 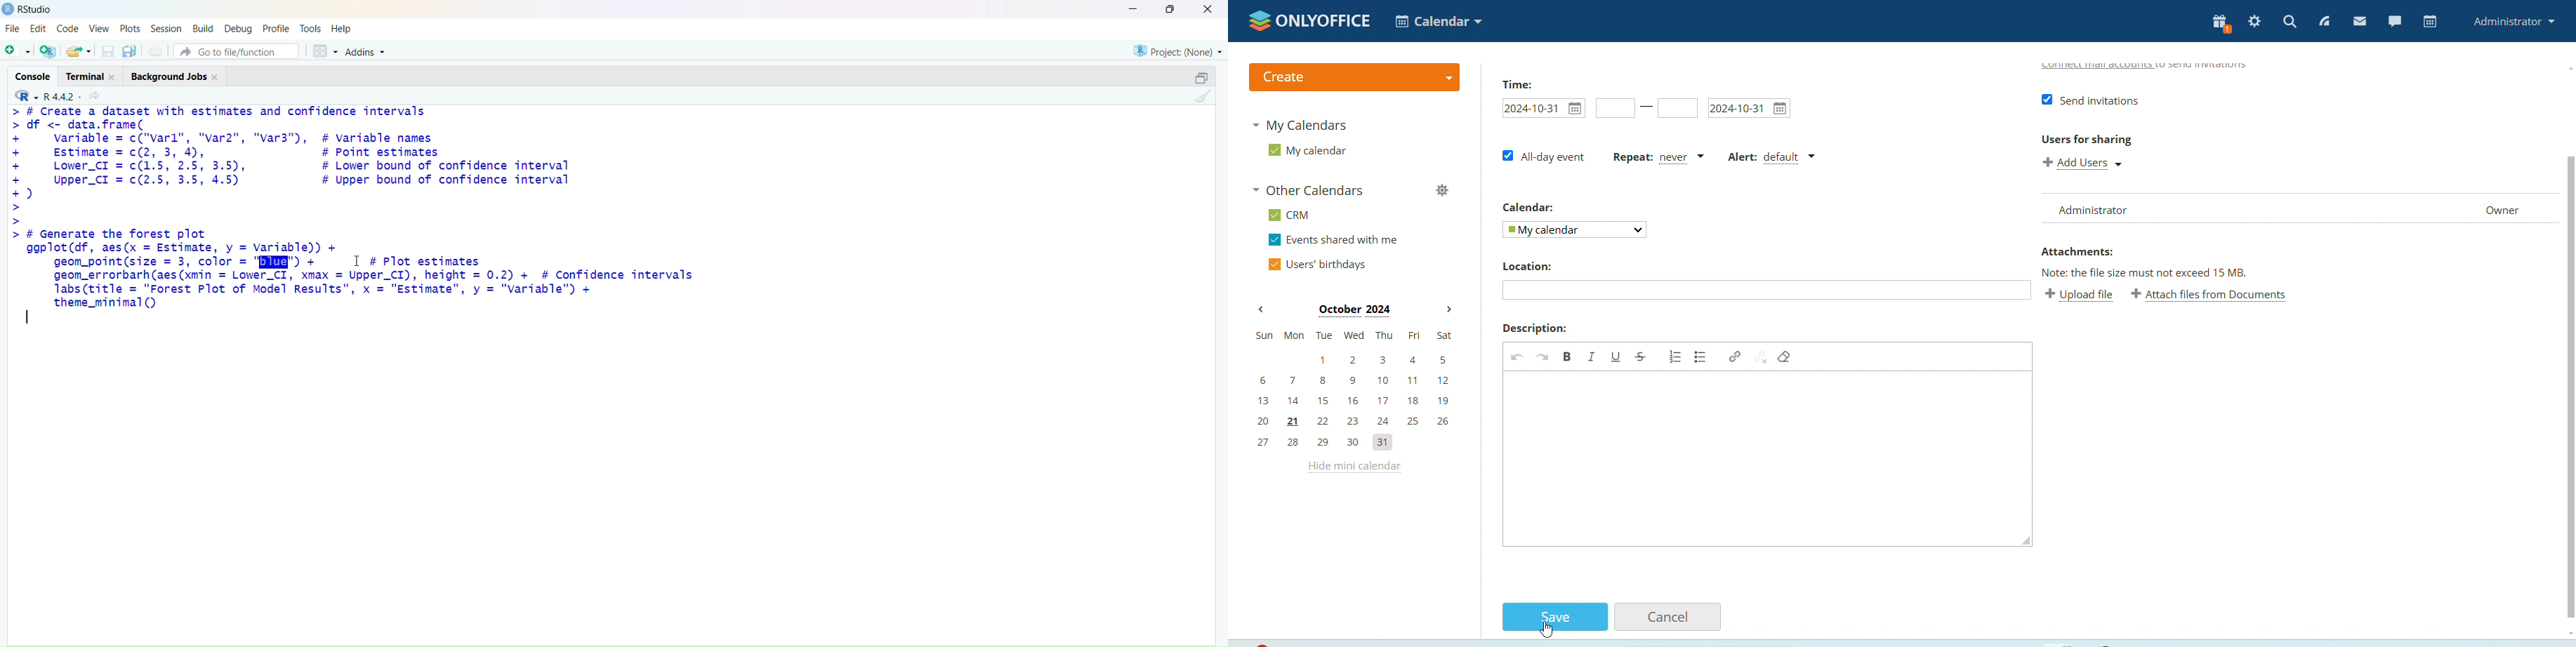 What do you see at coordinates (107, 49) in the screenshot?
I see `save current document` at bounding box center [107, 49].